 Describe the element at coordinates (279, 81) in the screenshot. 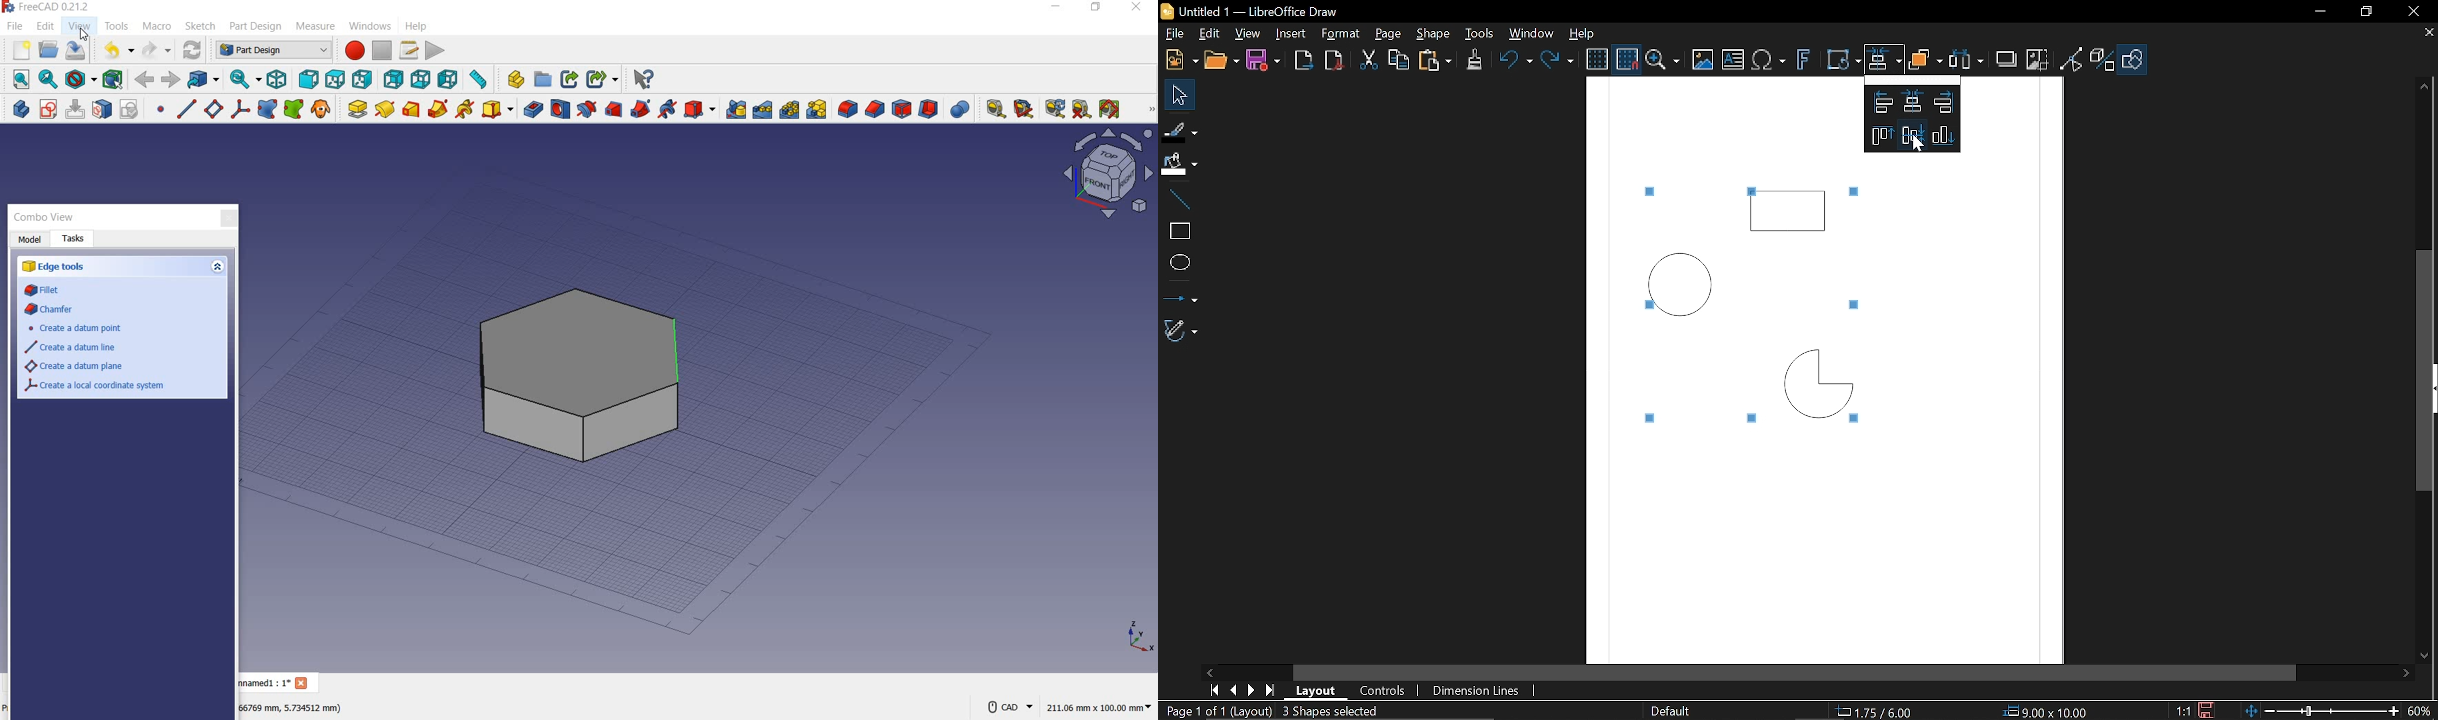

I see `isometric` at that location.